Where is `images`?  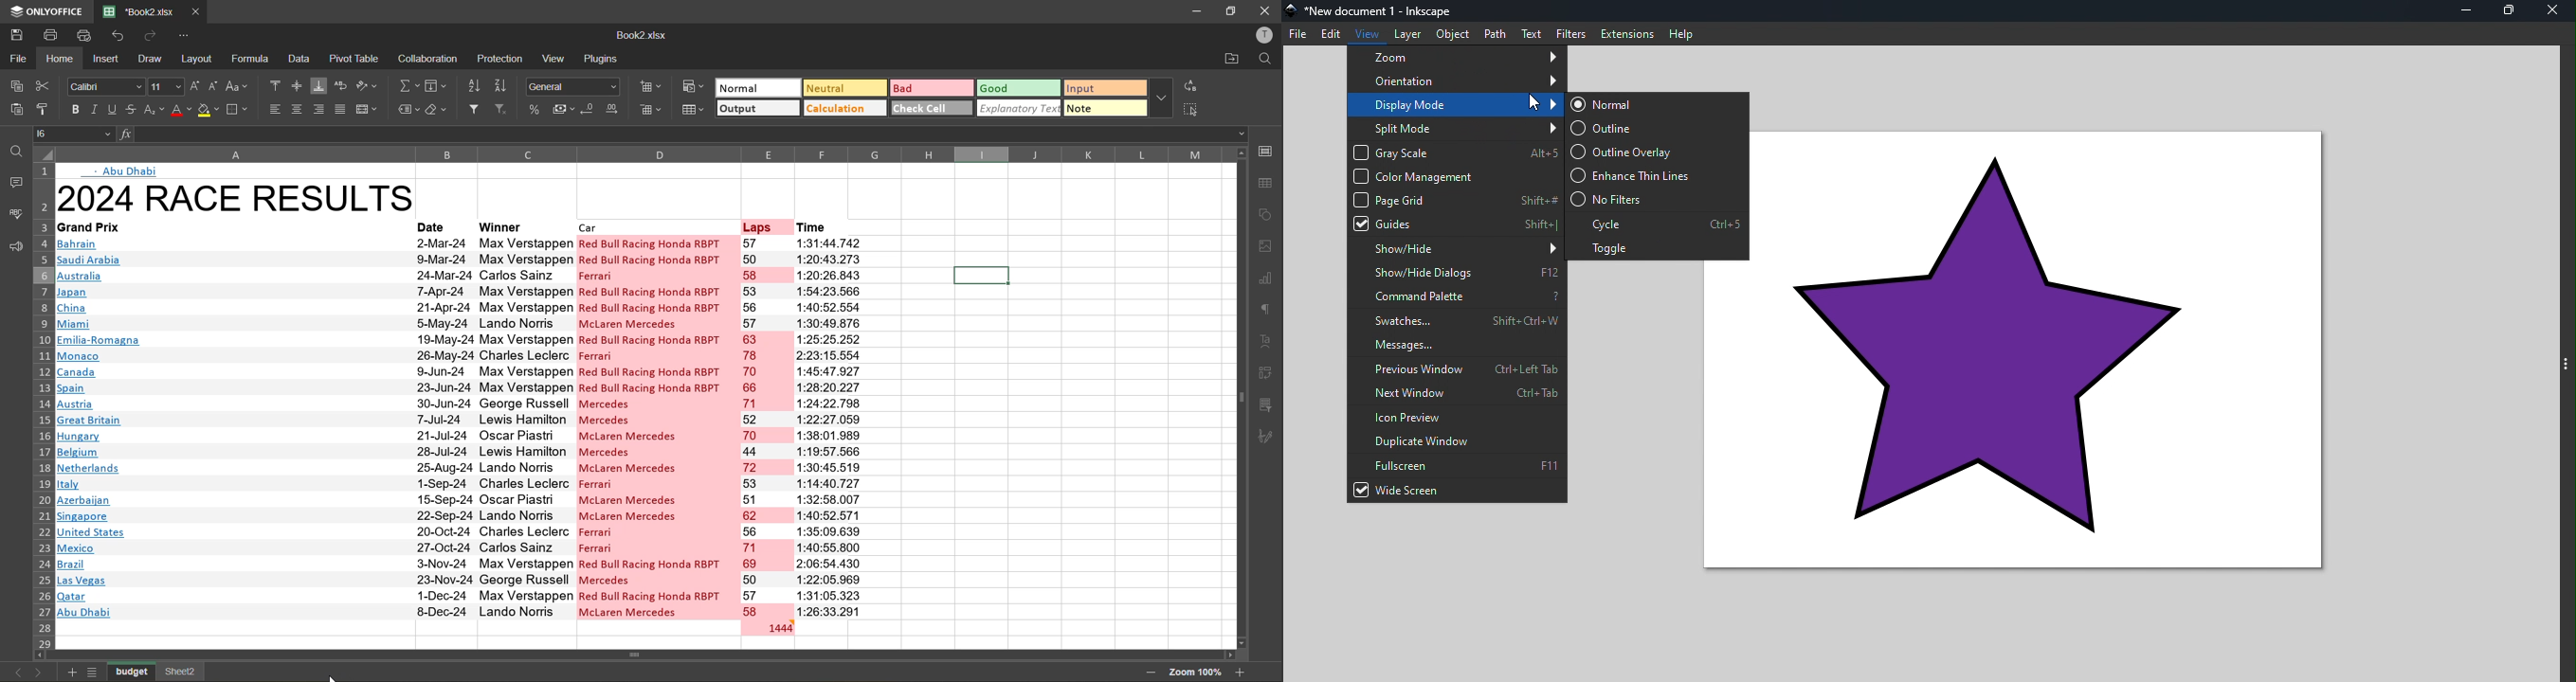
images is located at coordinates (1265, 247).